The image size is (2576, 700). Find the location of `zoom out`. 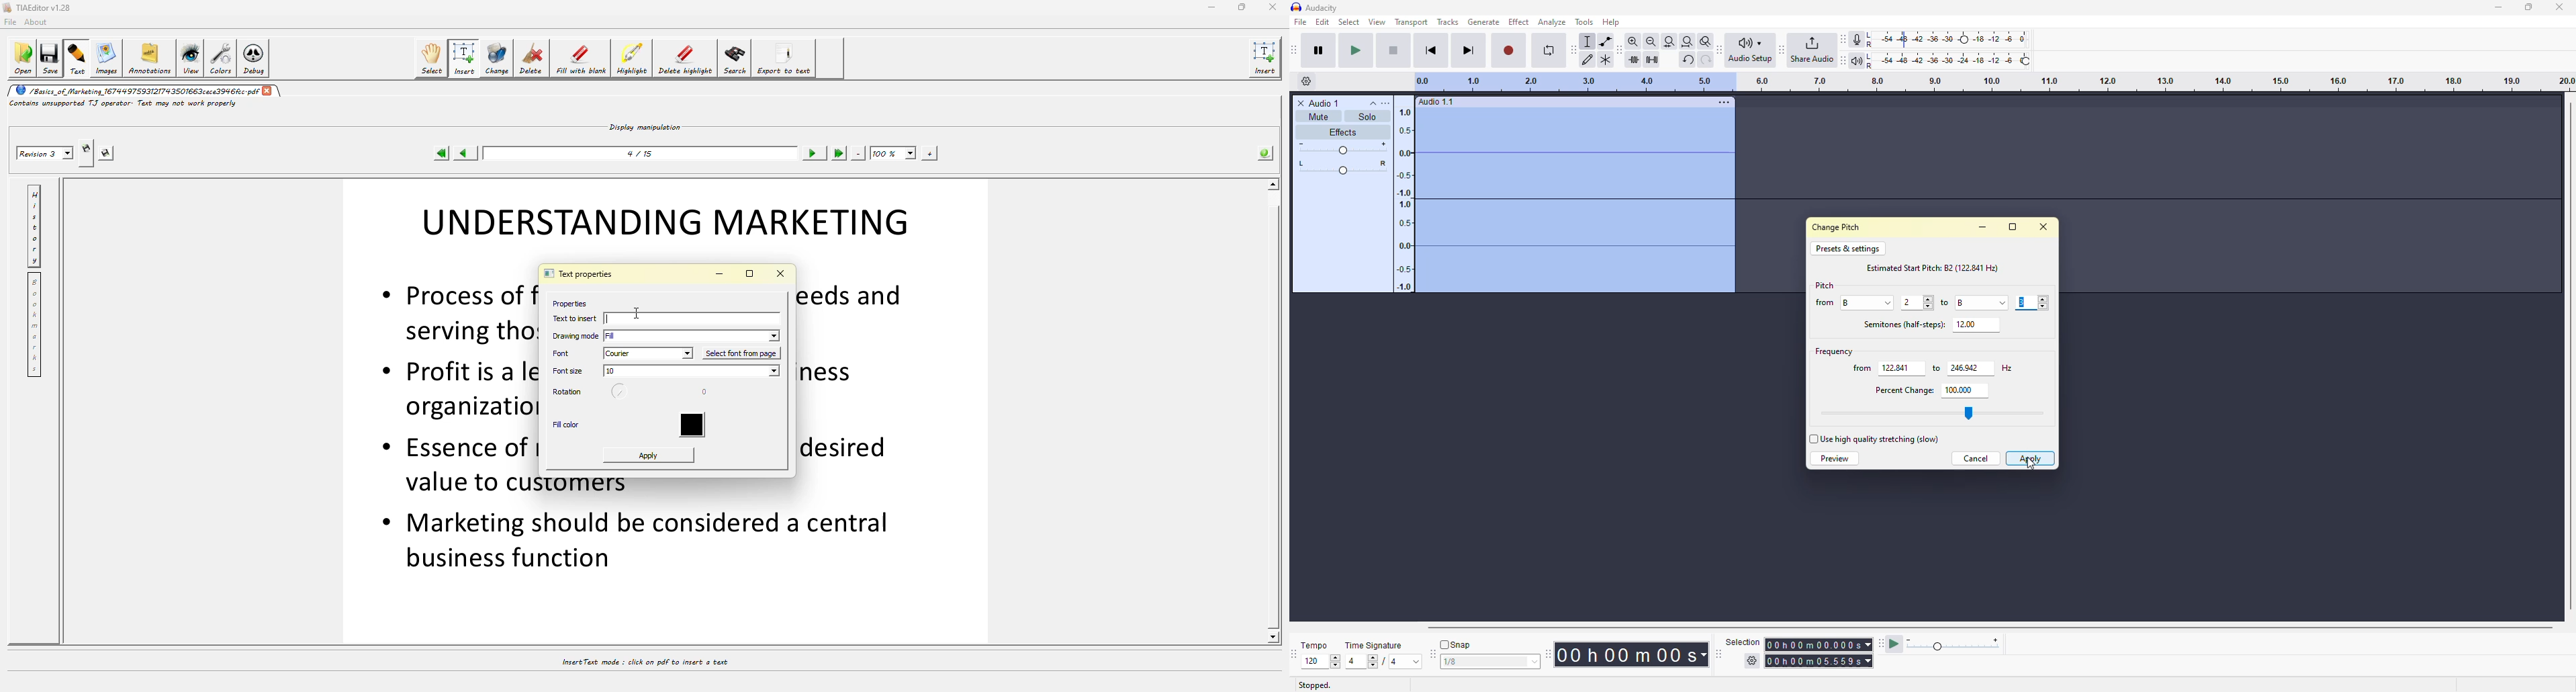

zoom out is located at coordinates (1651, 41).